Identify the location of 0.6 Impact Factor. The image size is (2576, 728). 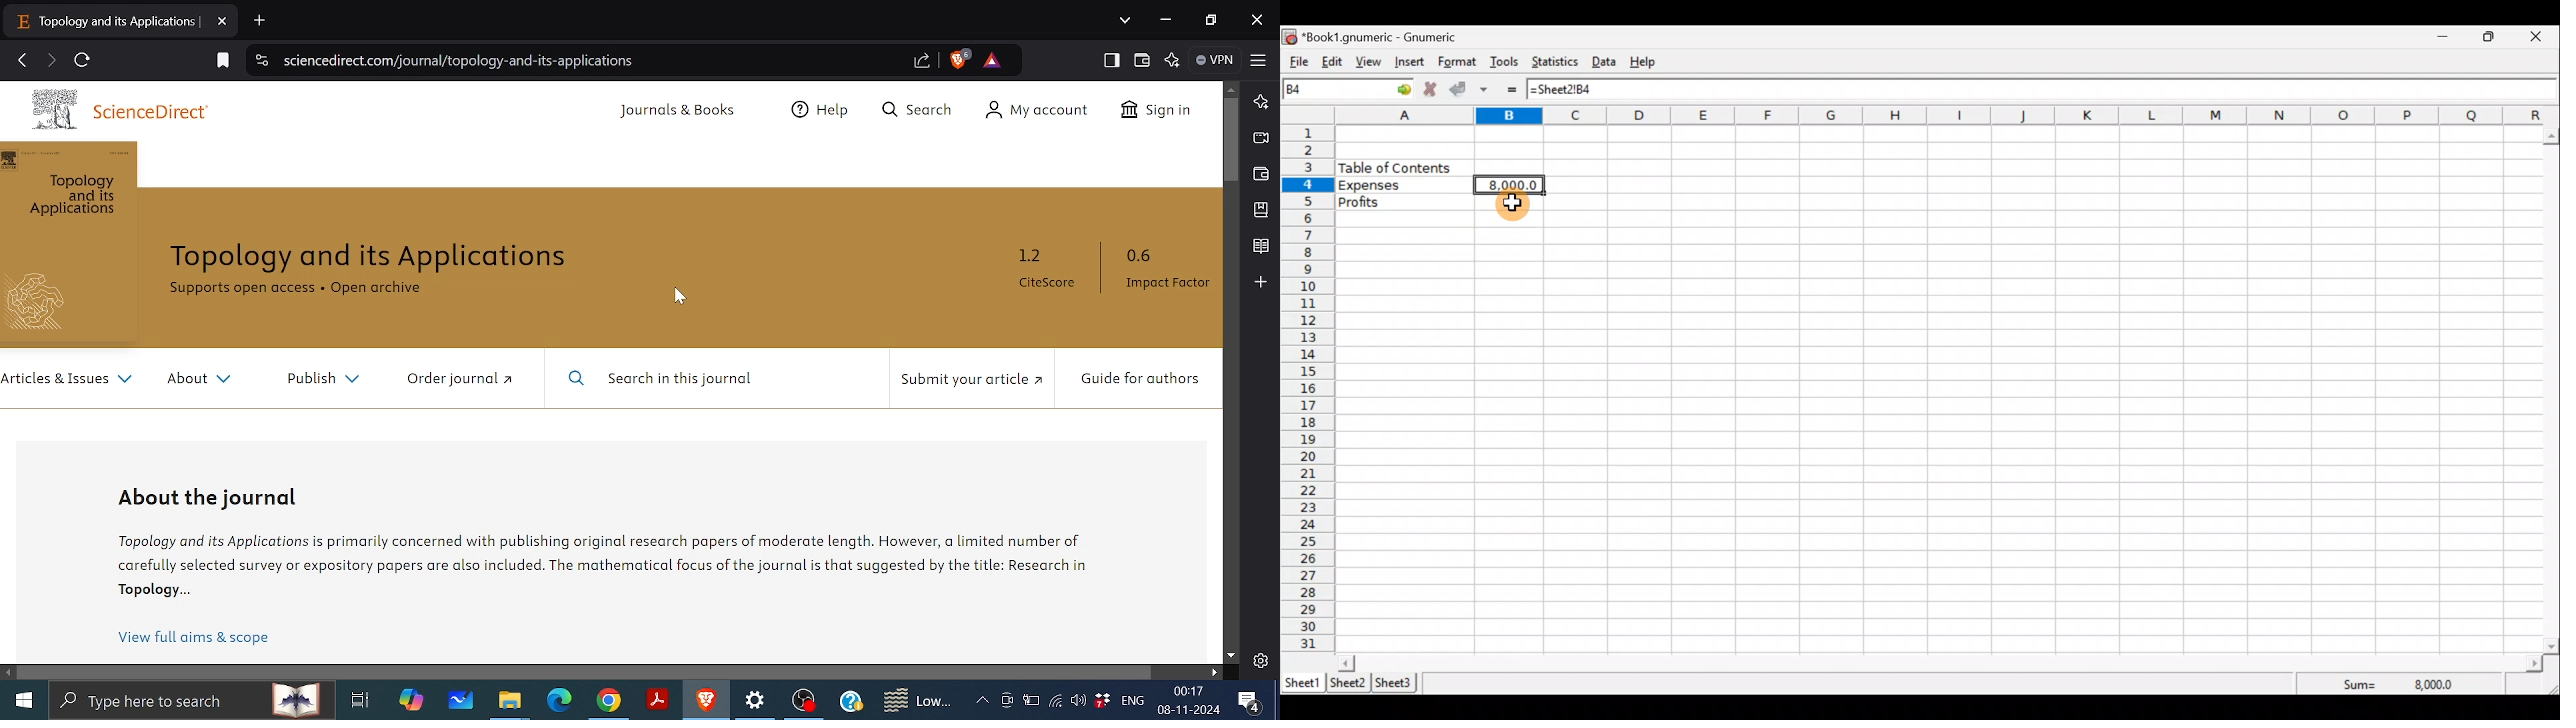
(1173, 271).